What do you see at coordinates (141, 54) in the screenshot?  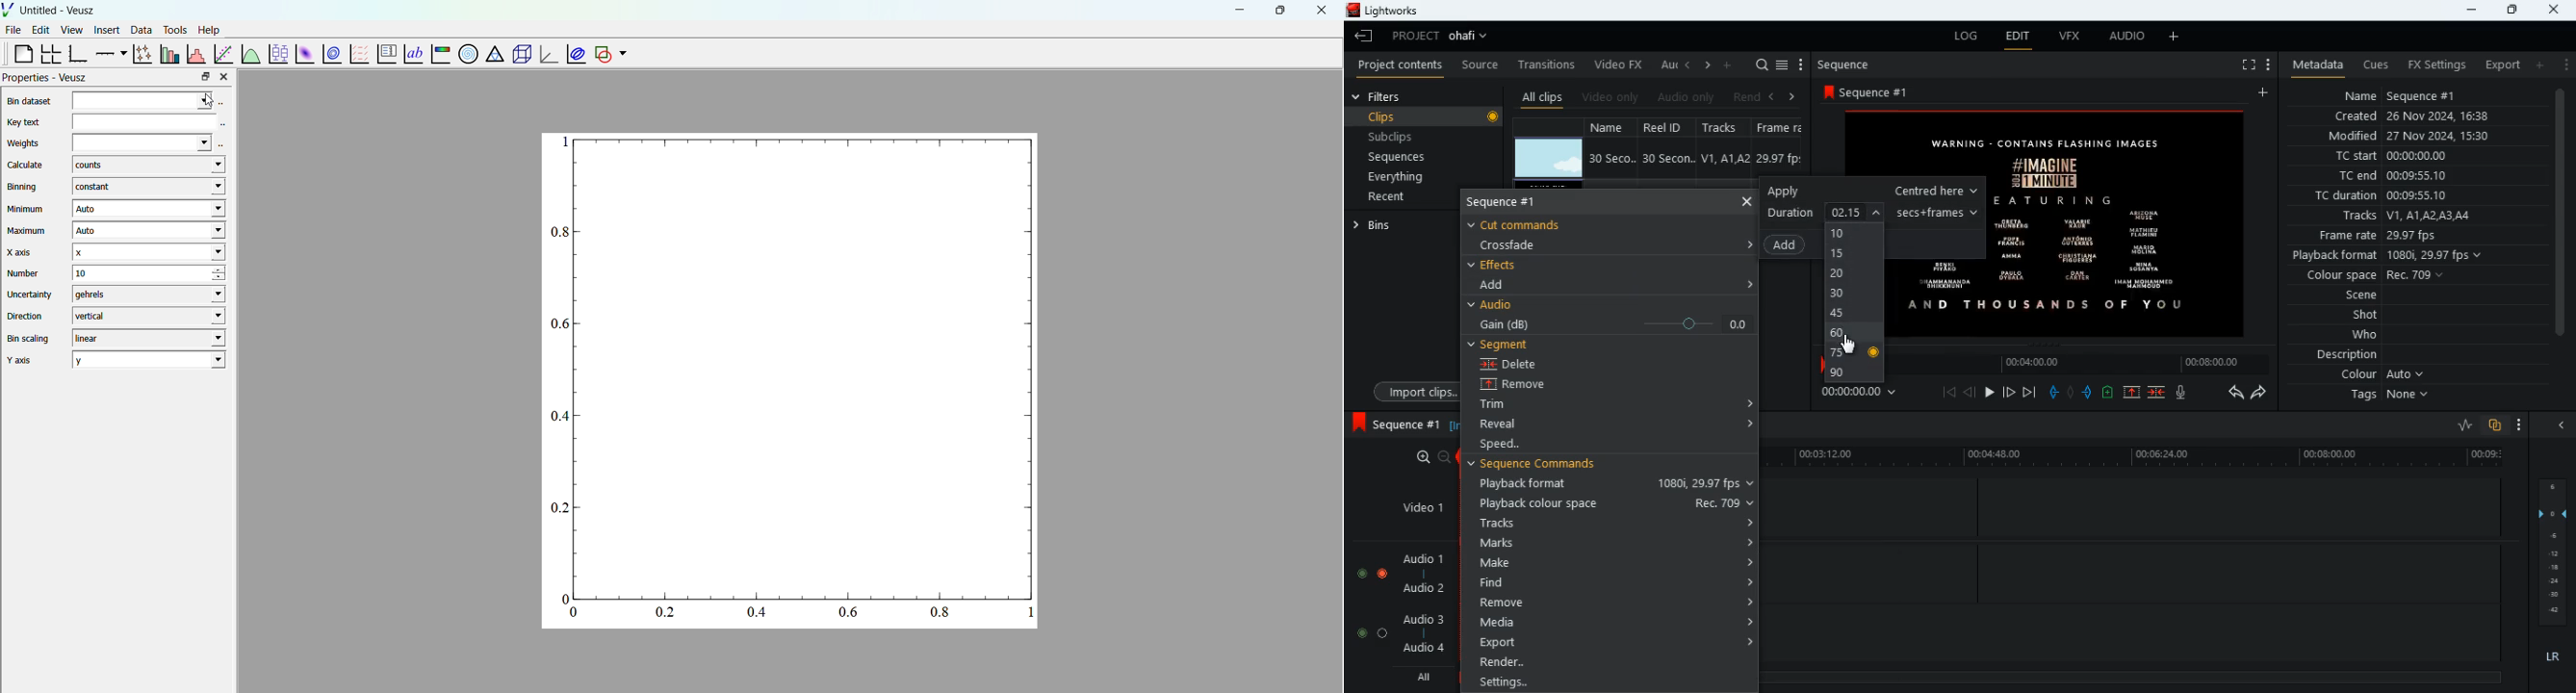 I see `plot points with lines and errorbars` at bounding box center [141, 54].